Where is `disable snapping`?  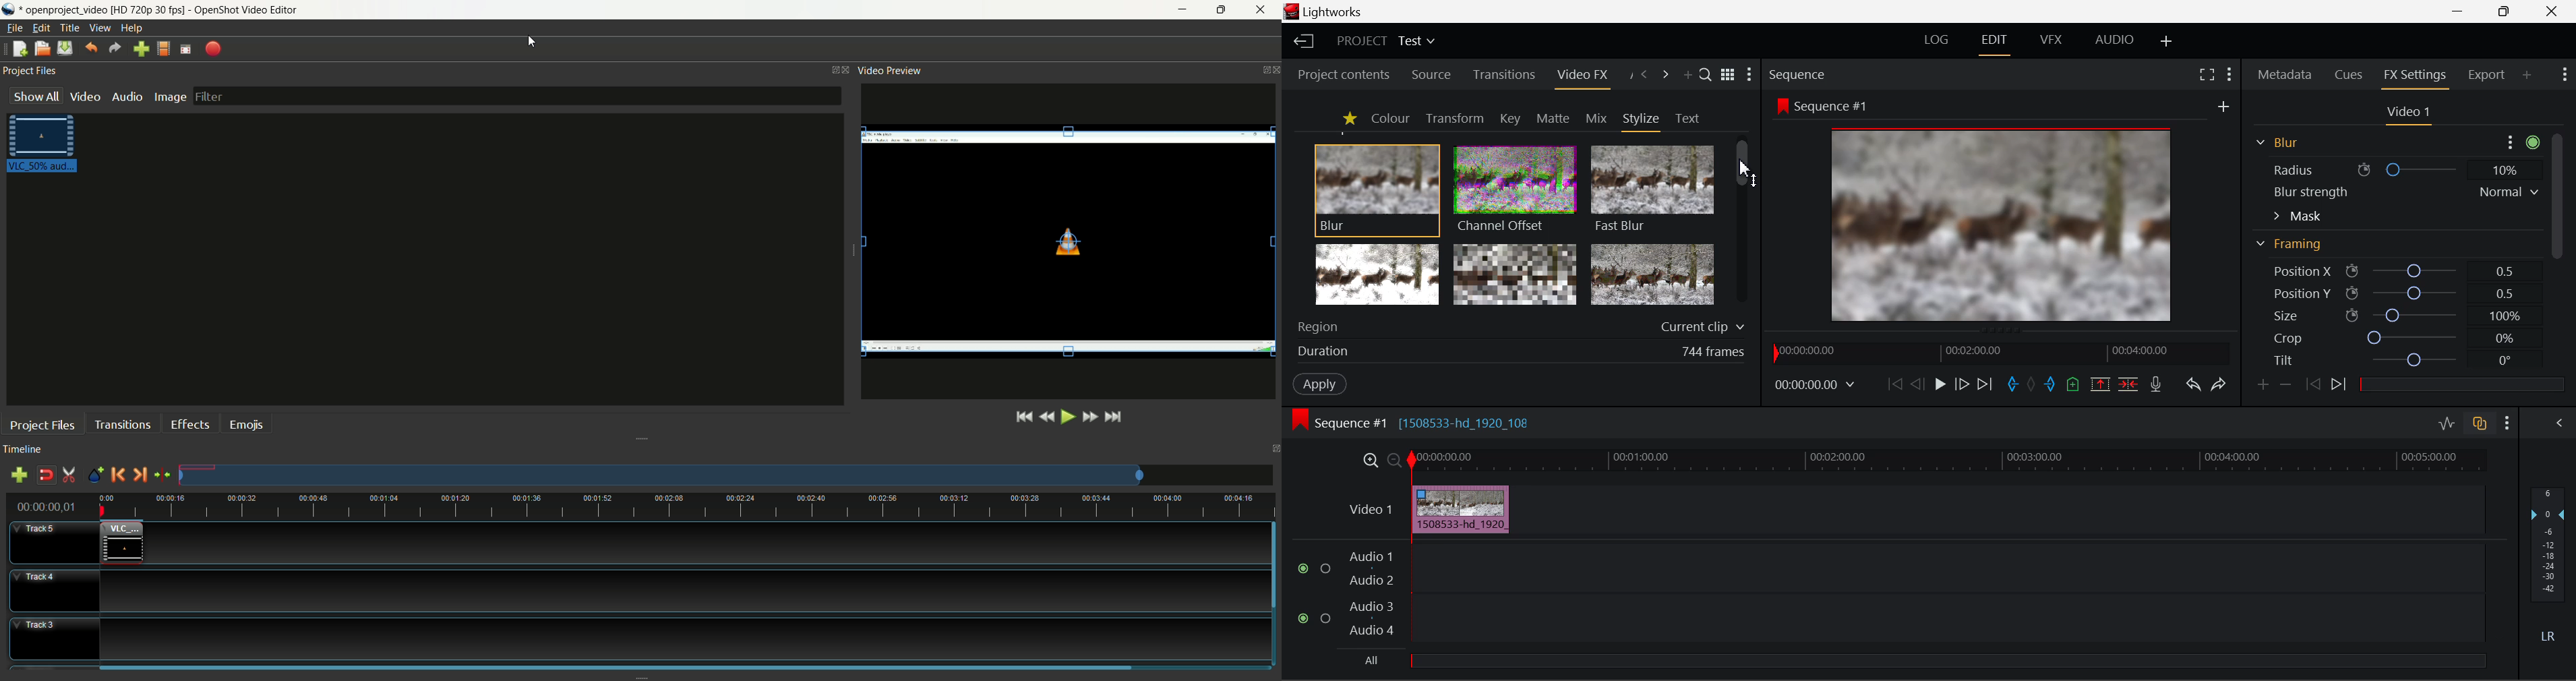
disable snapping is located at coordinates (47, 476).